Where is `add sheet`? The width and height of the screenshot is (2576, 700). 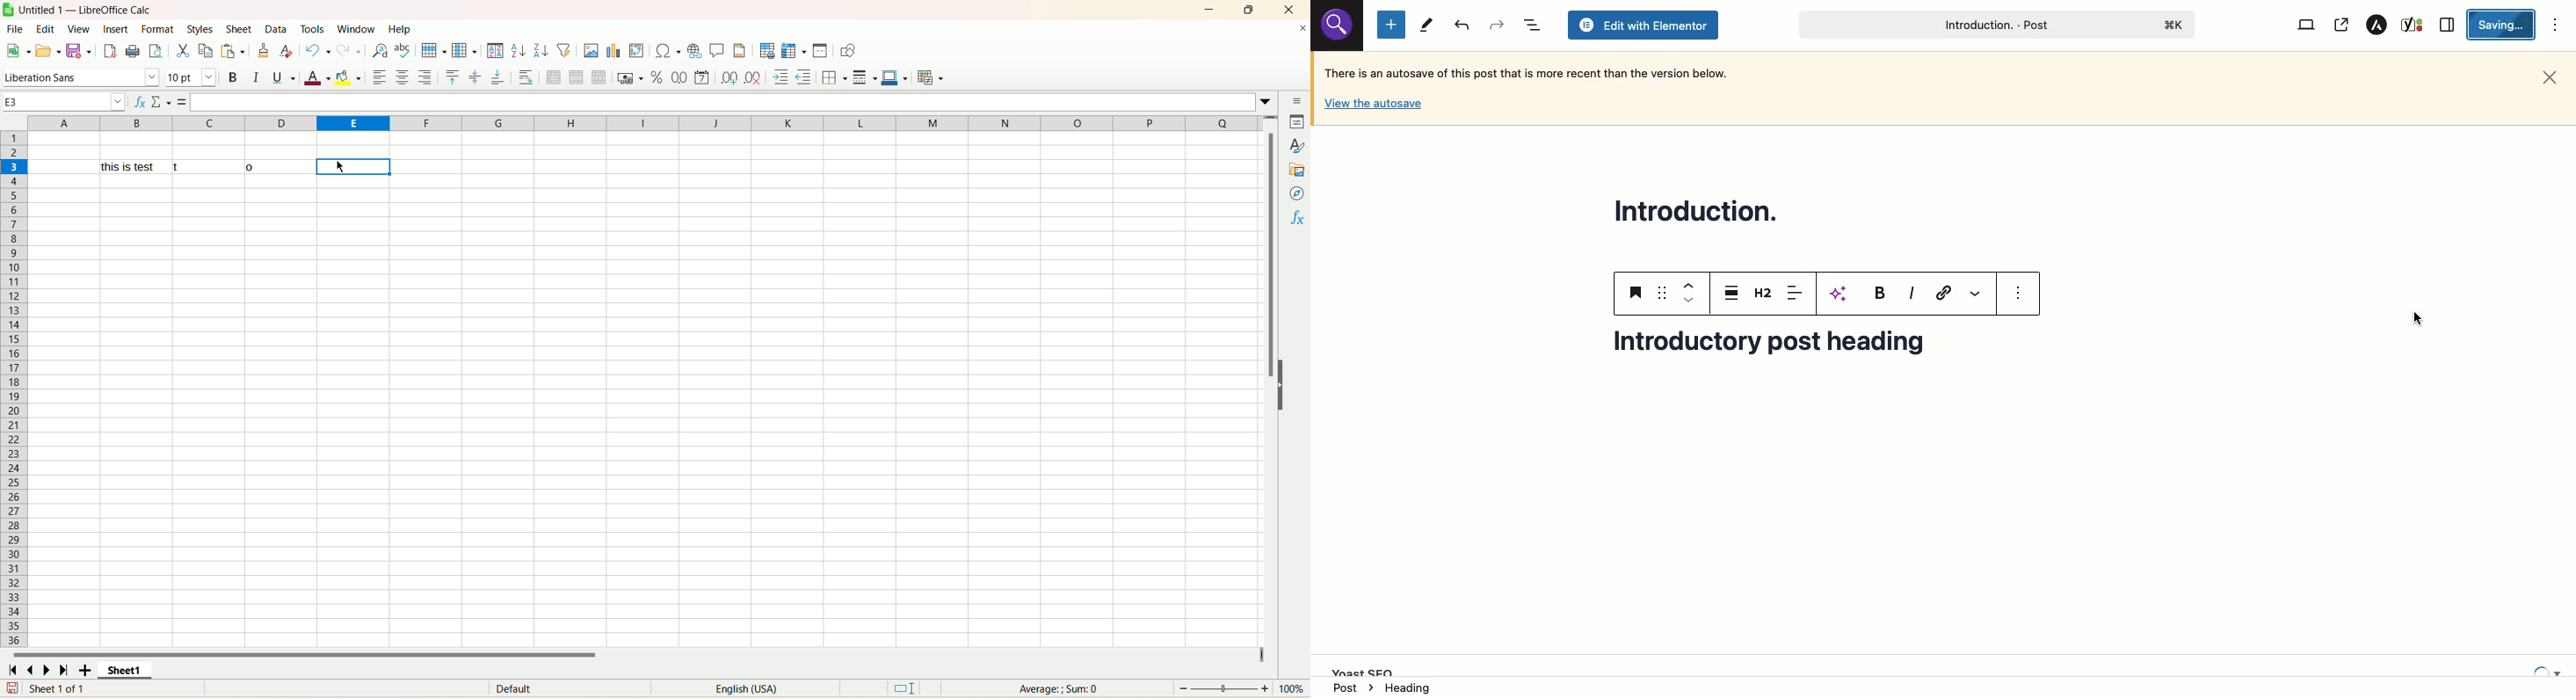
add sheet is located at coordinates (88, 668).